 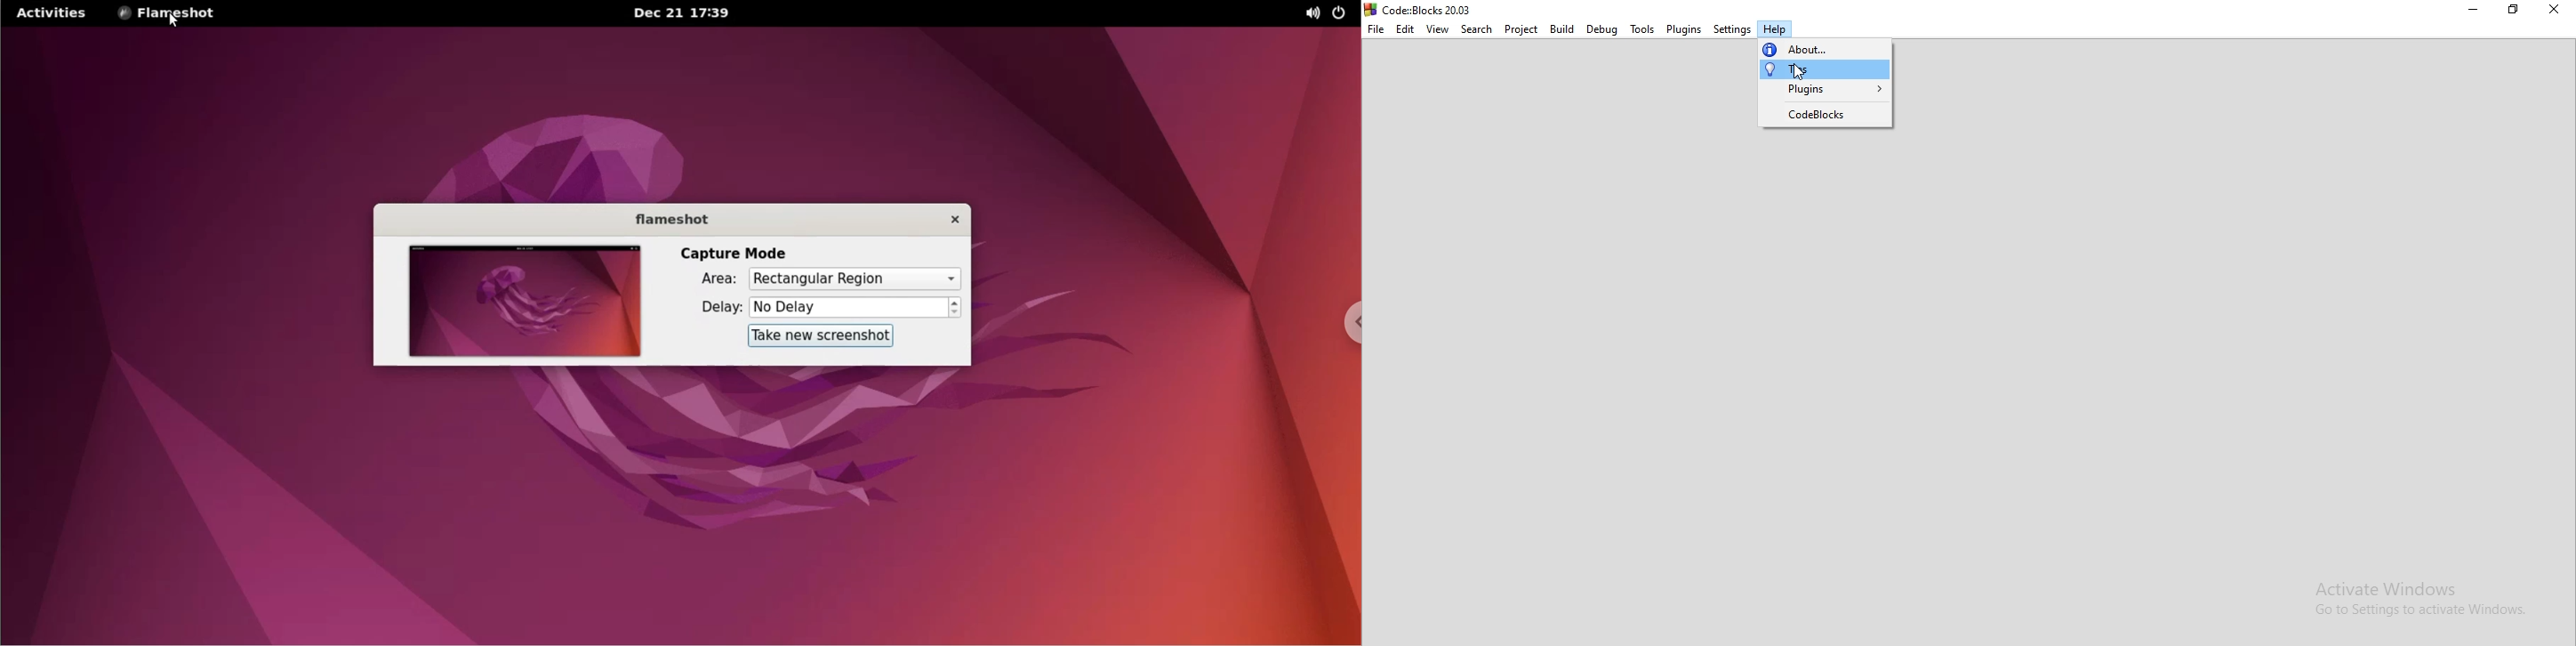 What do you see at coordinates (1683, 31) in the screenshot?
I see `Plugins ` at bounding box center [1683, 31].